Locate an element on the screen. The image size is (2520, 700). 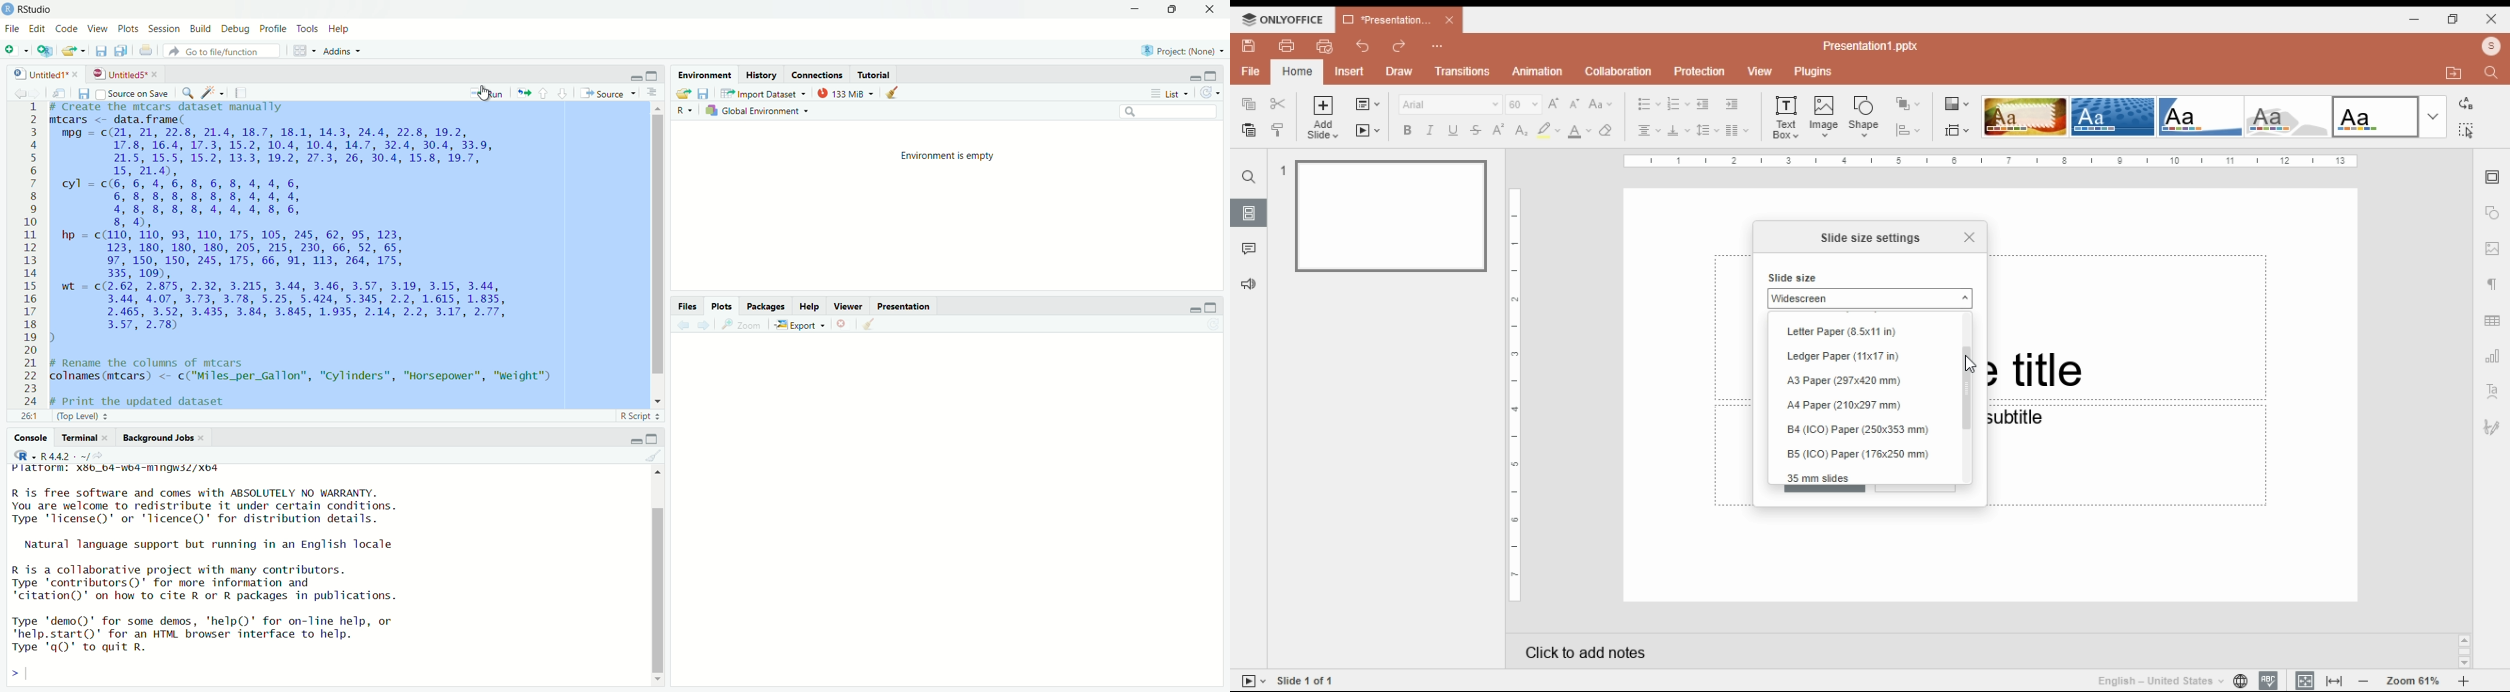
copy is located at coordinates (1247, 102).